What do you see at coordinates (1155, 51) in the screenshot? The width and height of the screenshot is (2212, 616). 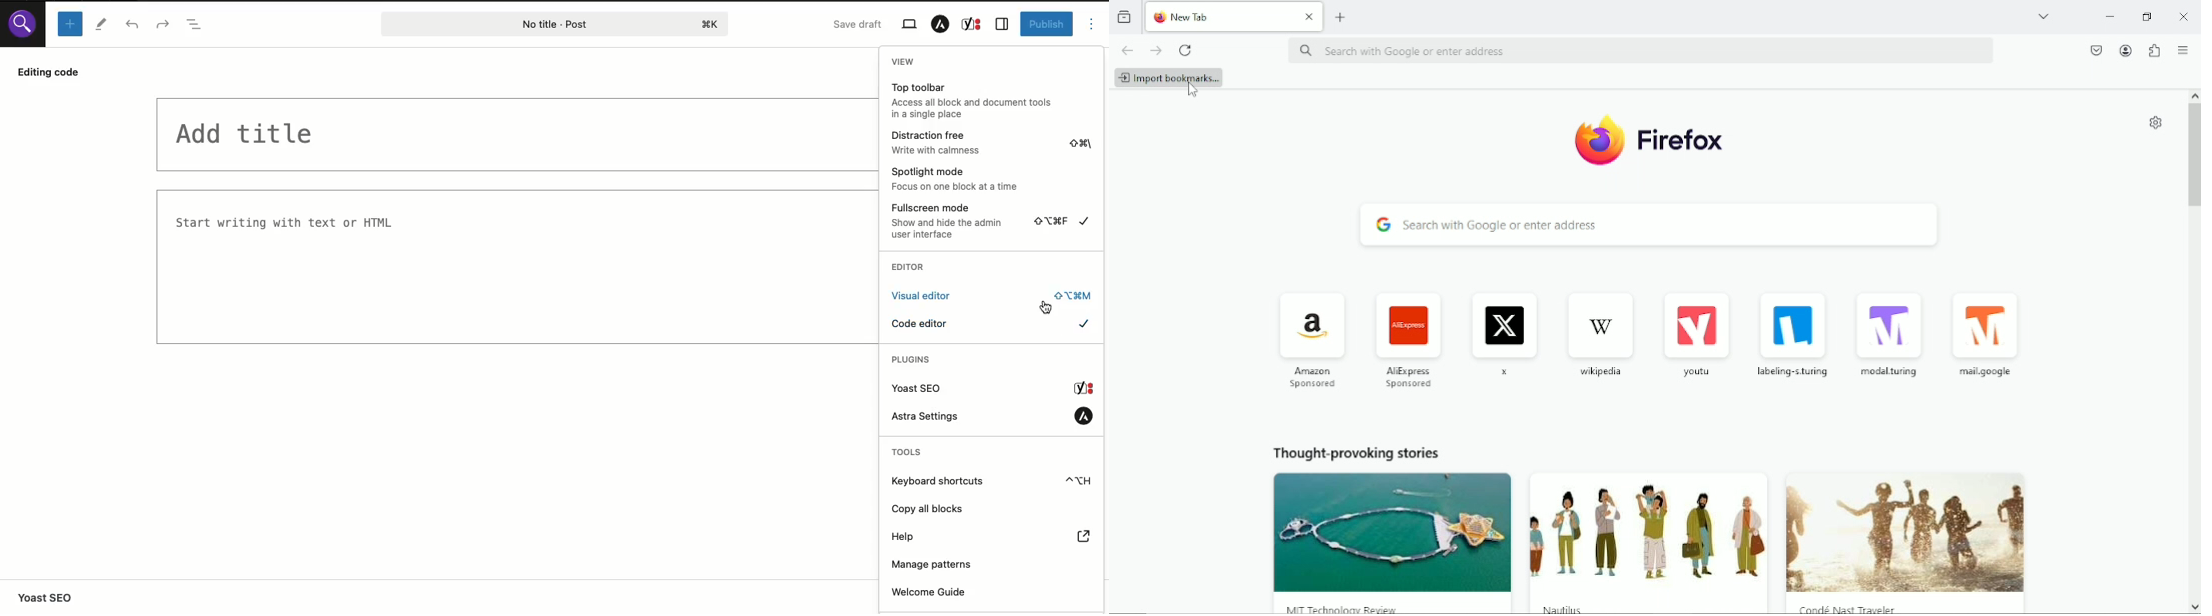 I see `go forward` at bounding box center [1155, 51].